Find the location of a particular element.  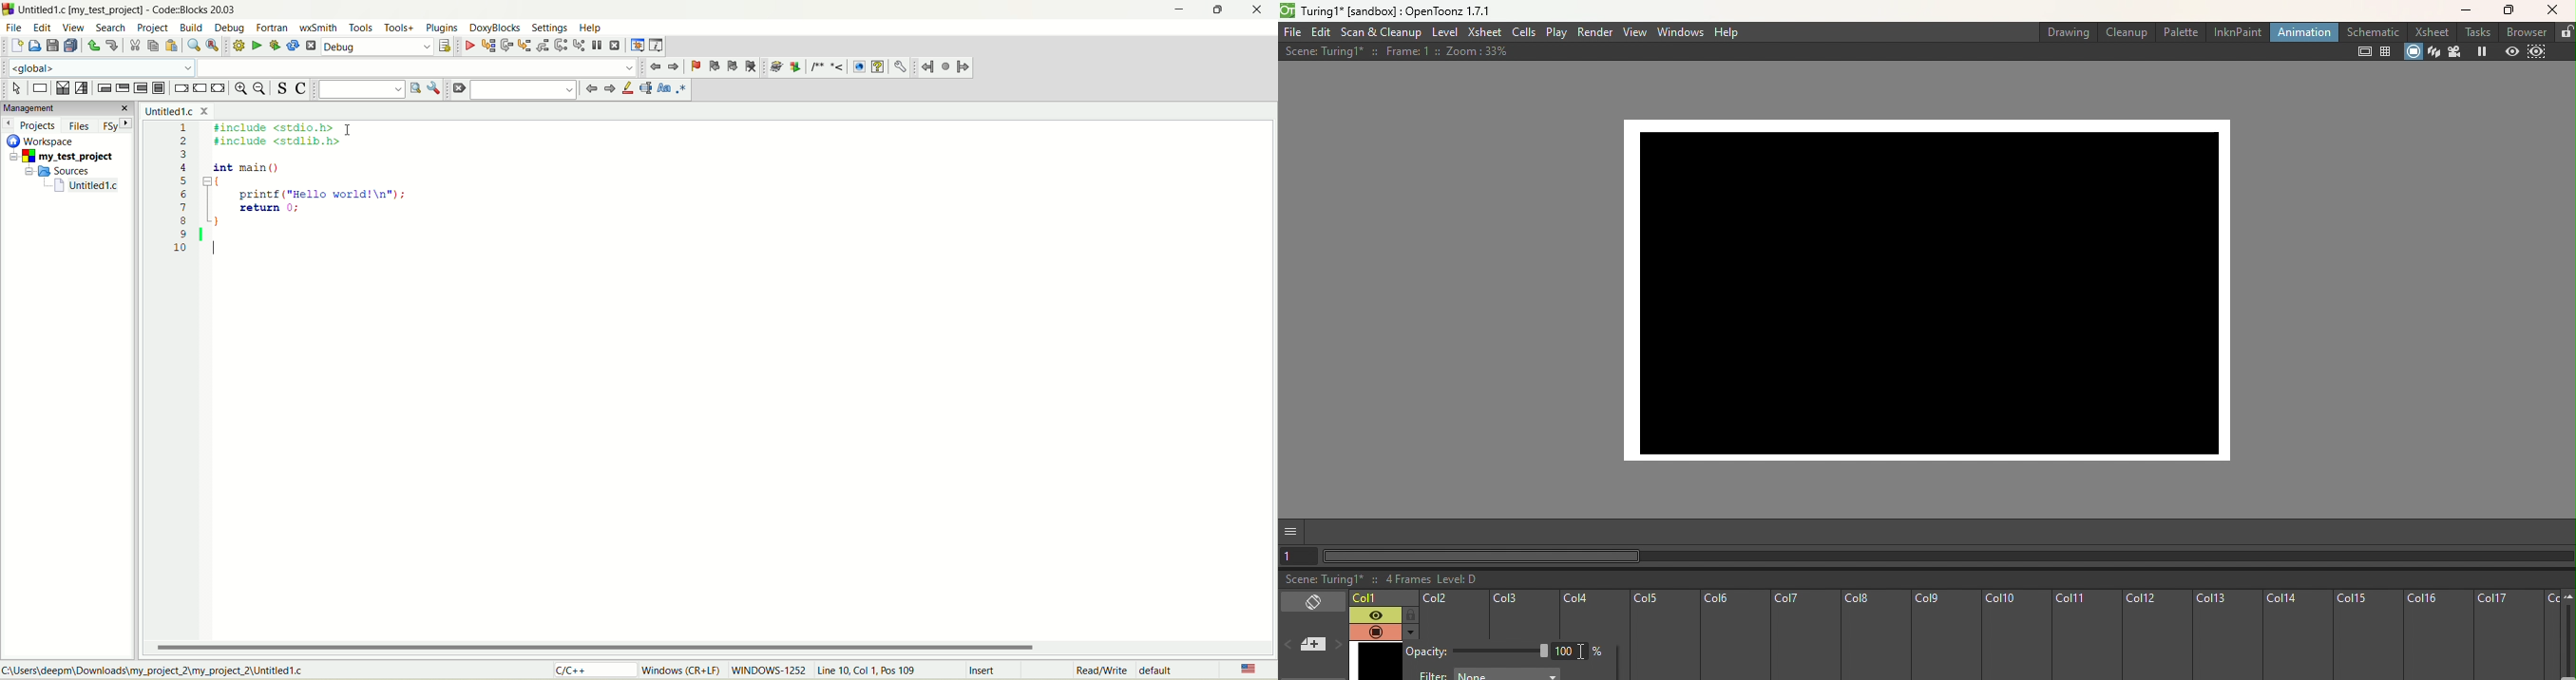

Opacity is located at coordinates (1479, 652).